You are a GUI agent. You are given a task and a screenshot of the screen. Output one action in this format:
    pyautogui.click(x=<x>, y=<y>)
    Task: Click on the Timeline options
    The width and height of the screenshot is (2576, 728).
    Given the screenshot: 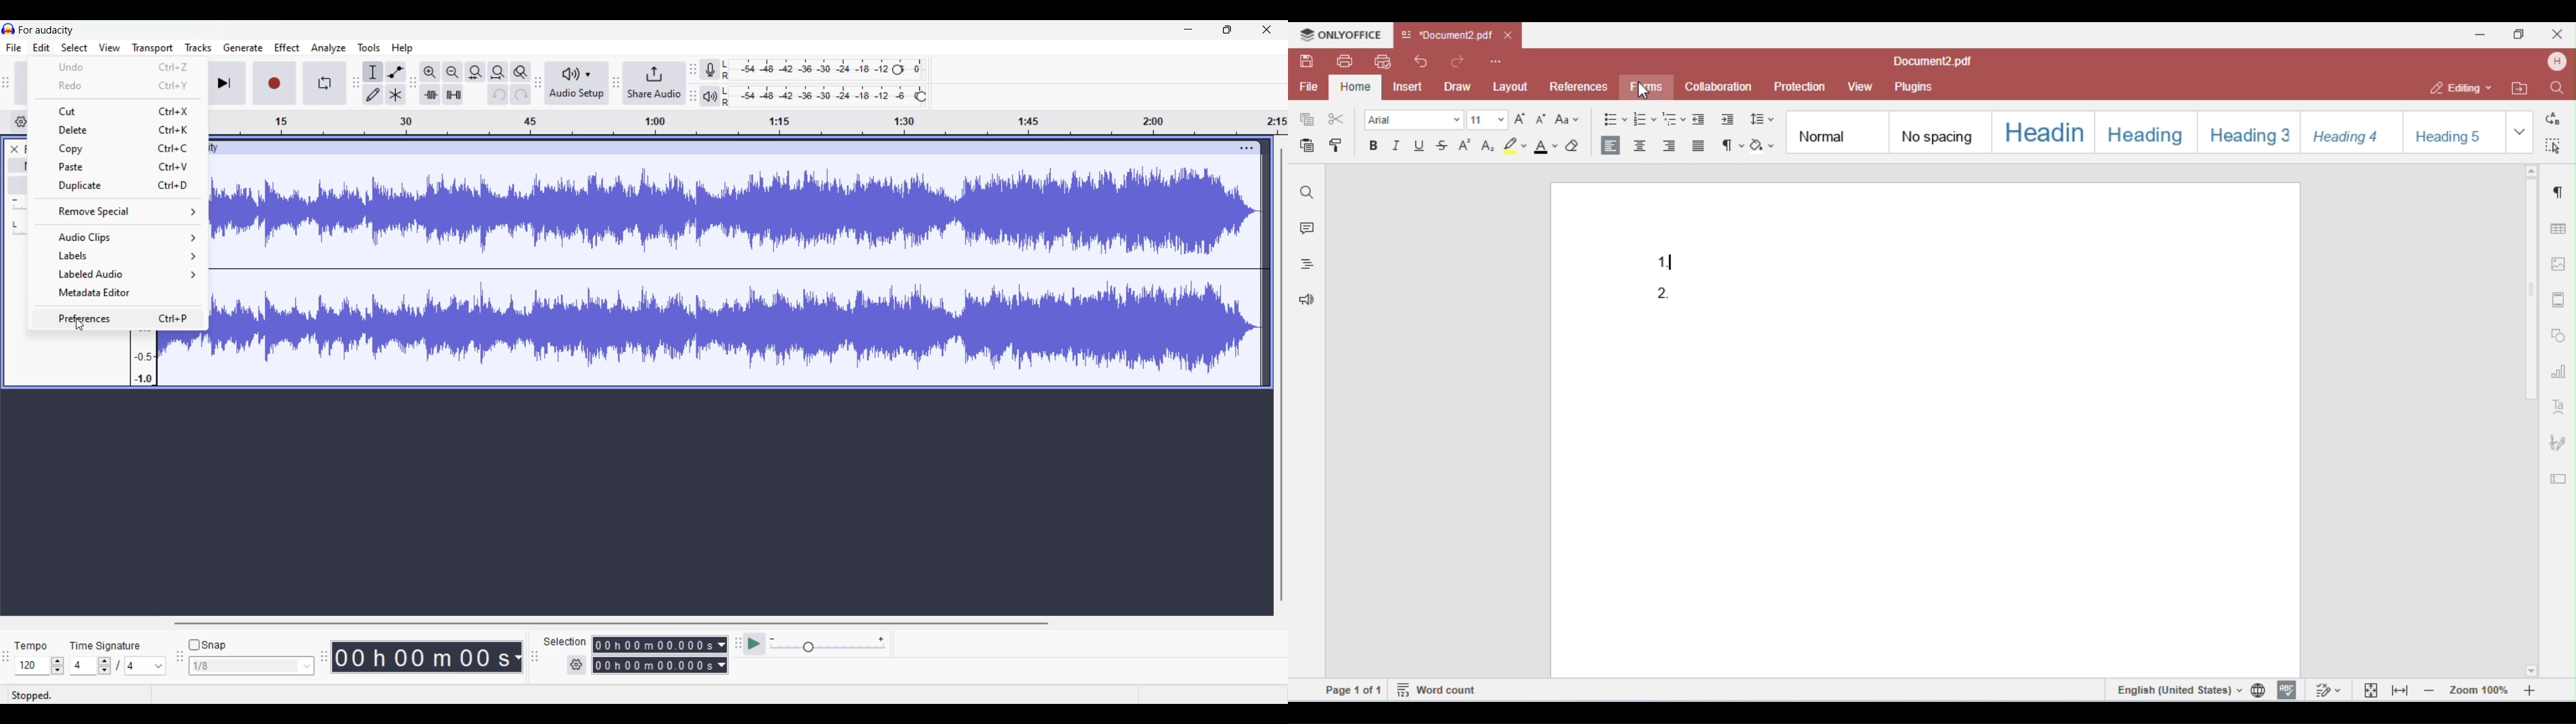 What is the action you would take?
    pyautogui.click(x=21, y=122)
    